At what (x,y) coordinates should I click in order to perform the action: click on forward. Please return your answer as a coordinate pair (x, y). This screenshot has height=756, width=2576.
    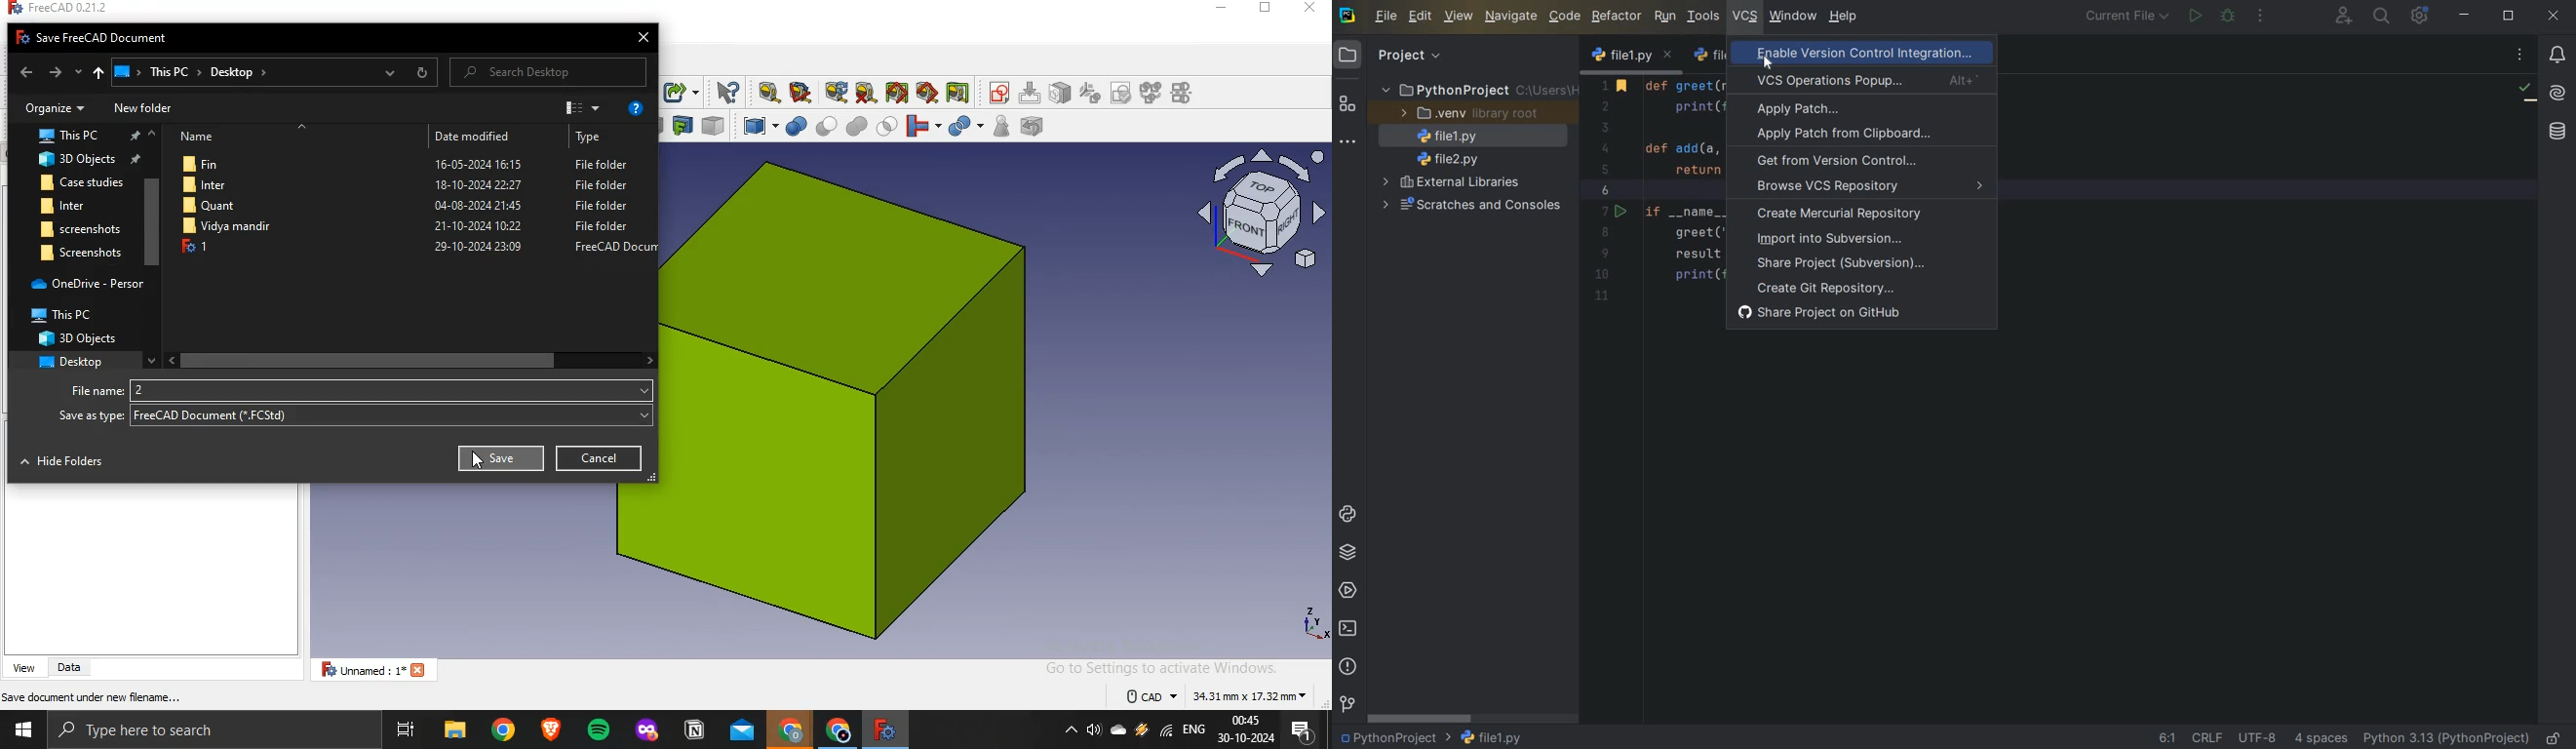
    Looking at the image, I should click on (54, 73).